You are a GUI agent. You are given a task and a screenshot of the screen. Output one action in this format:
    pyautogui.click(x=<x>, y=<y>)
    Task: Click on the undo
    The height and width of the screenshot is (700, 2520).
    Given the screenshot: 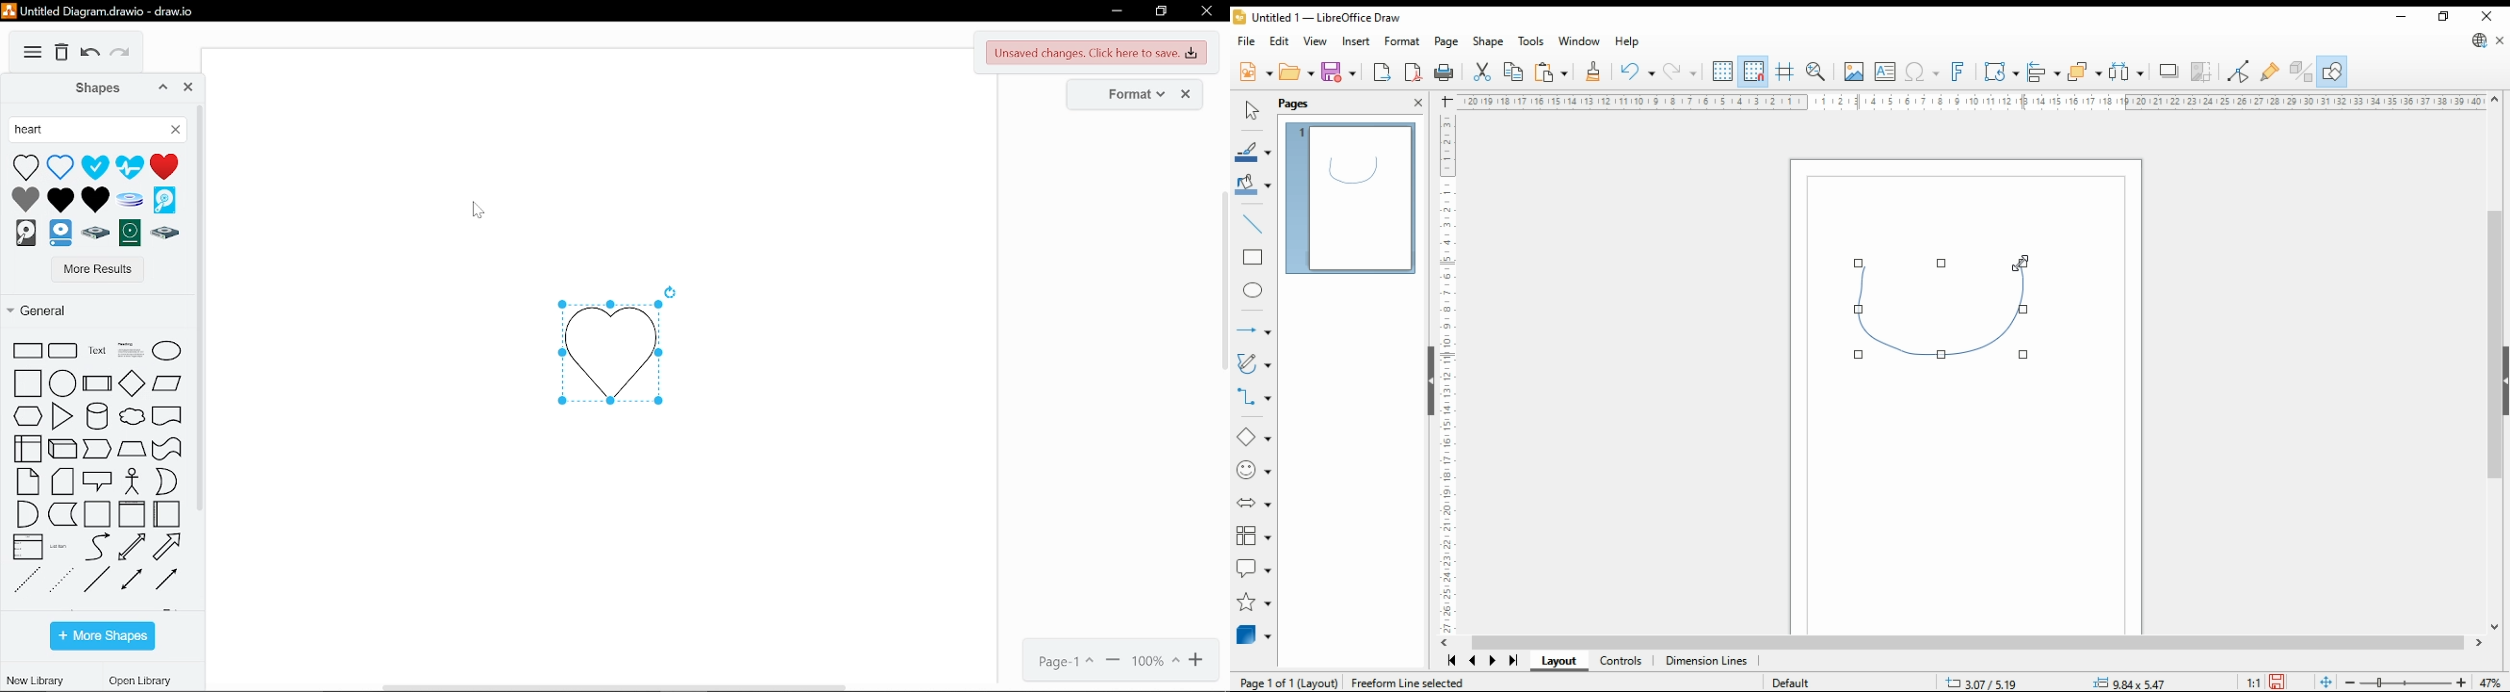 What is the action you would take?
    pyautogui.click(x=1637, y=72)
    